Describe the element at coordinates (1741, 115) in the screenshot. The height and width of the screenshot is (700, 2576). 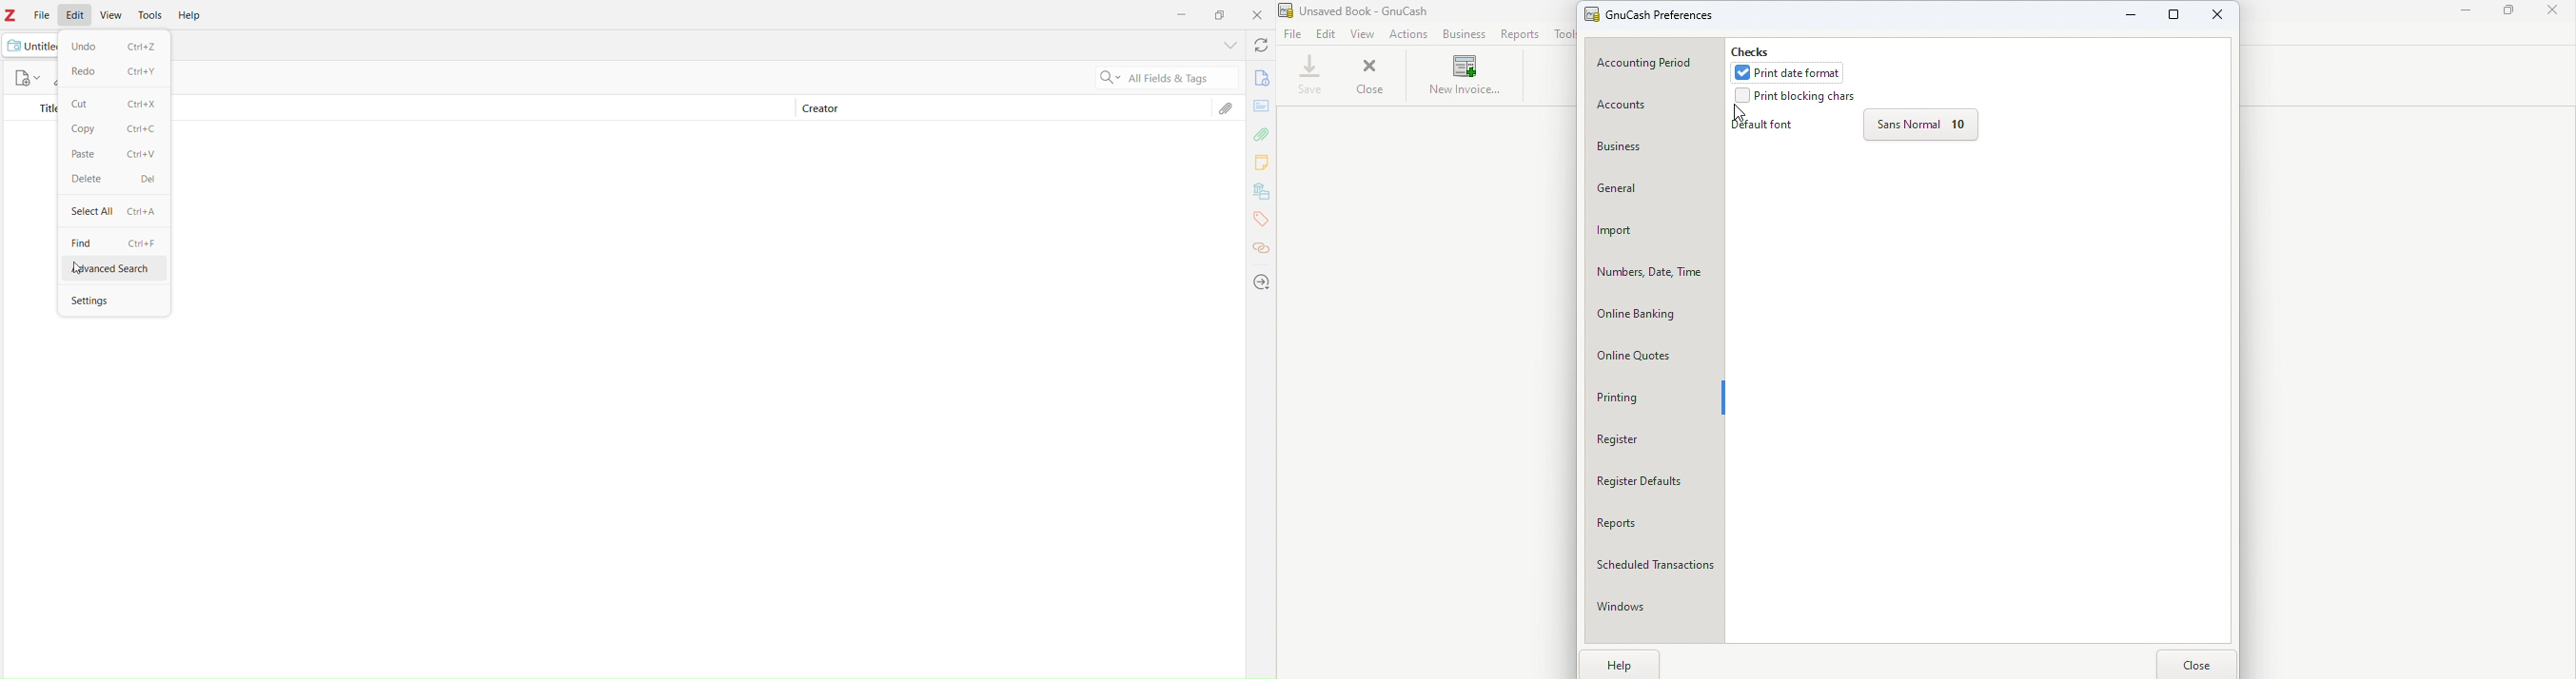
I see `cursor` at that location.